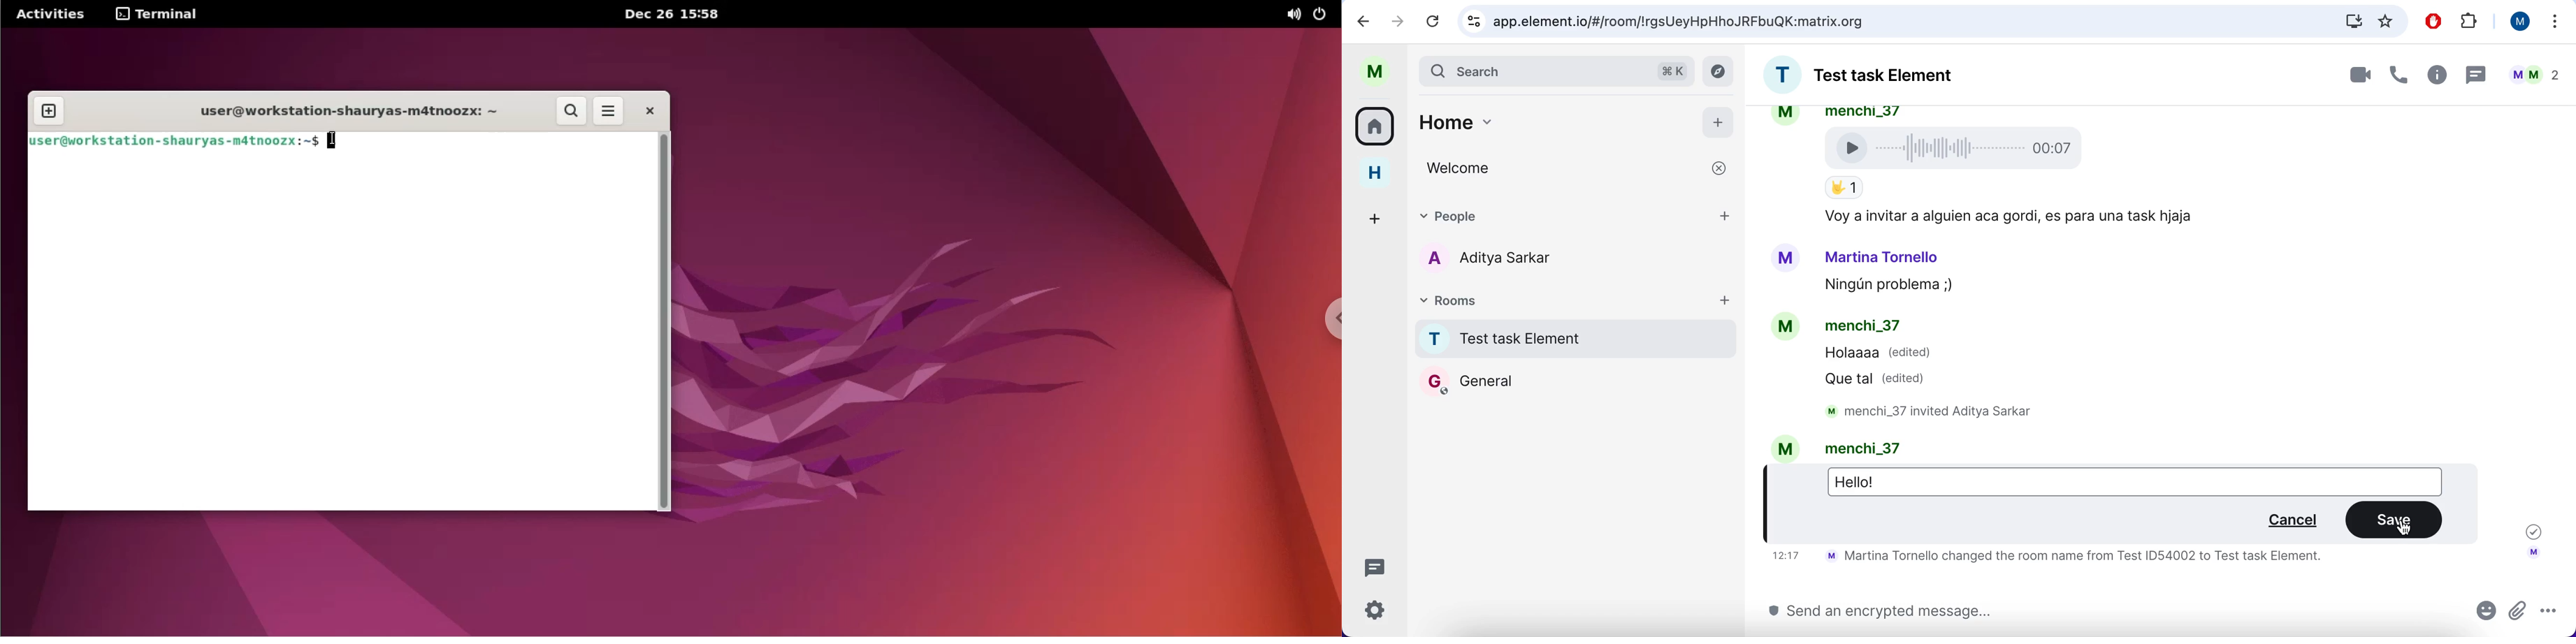 Image resolution: width=2576 pixels, height=644 pixels. What do you see at coordinates (2475, 21) in the screenshot?
I see `extensions` at bounding box center [2475, 21].